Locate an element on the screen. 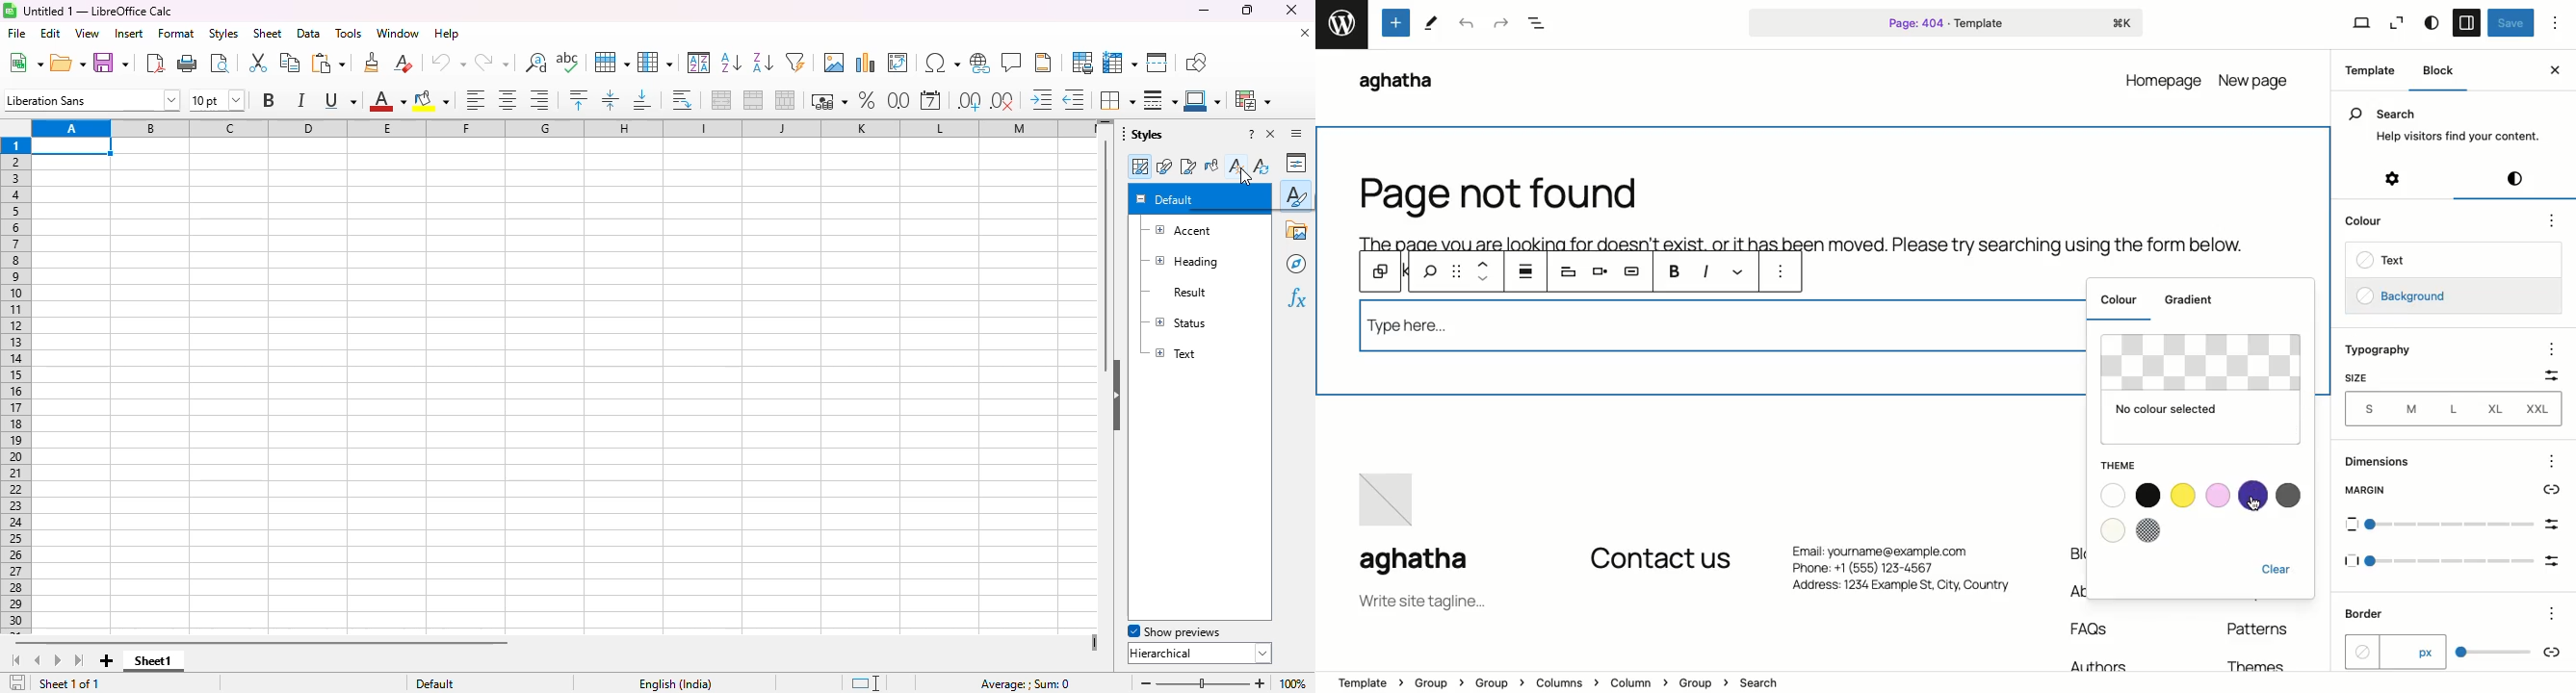 The width and height of the screenshot is (2576, 700). insert chart is located at coordinates (866, 63).